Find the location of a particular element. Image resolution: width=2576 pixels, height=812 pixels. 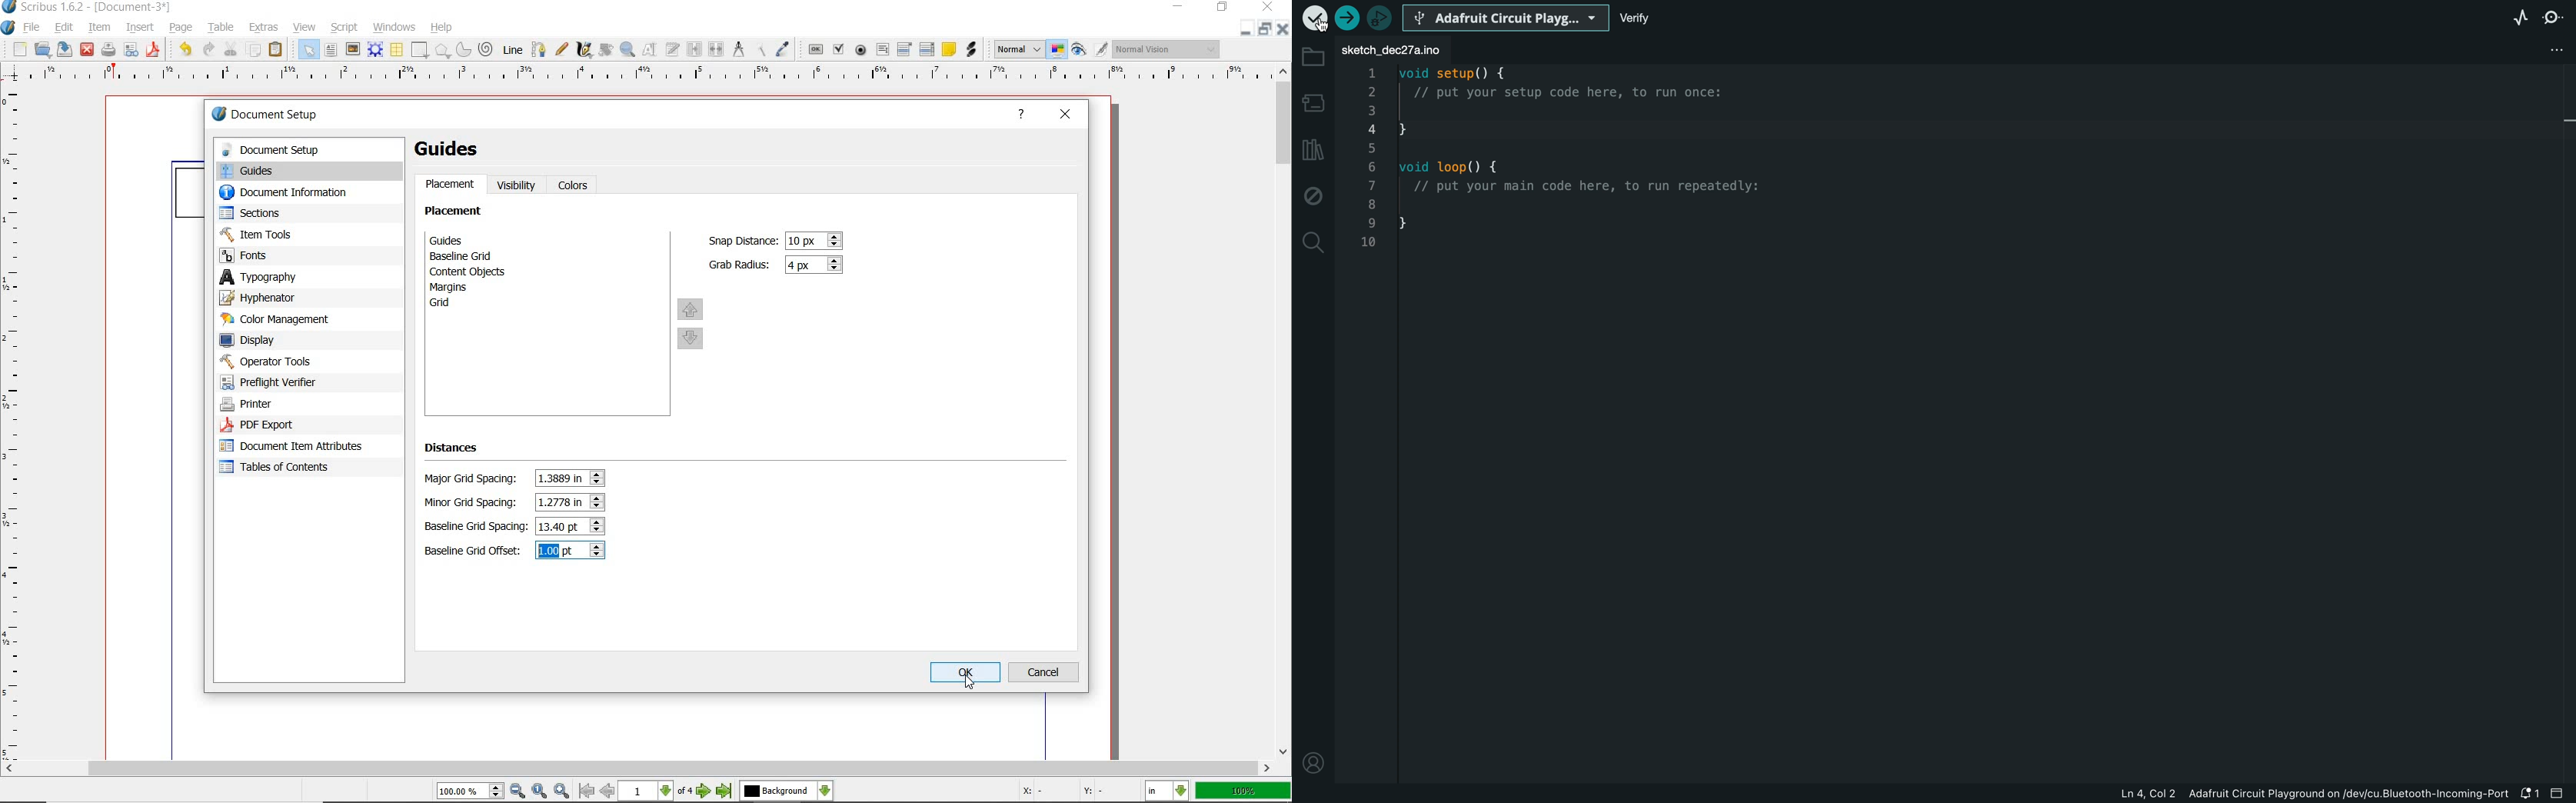

typography is located at coordinates (309, 277).